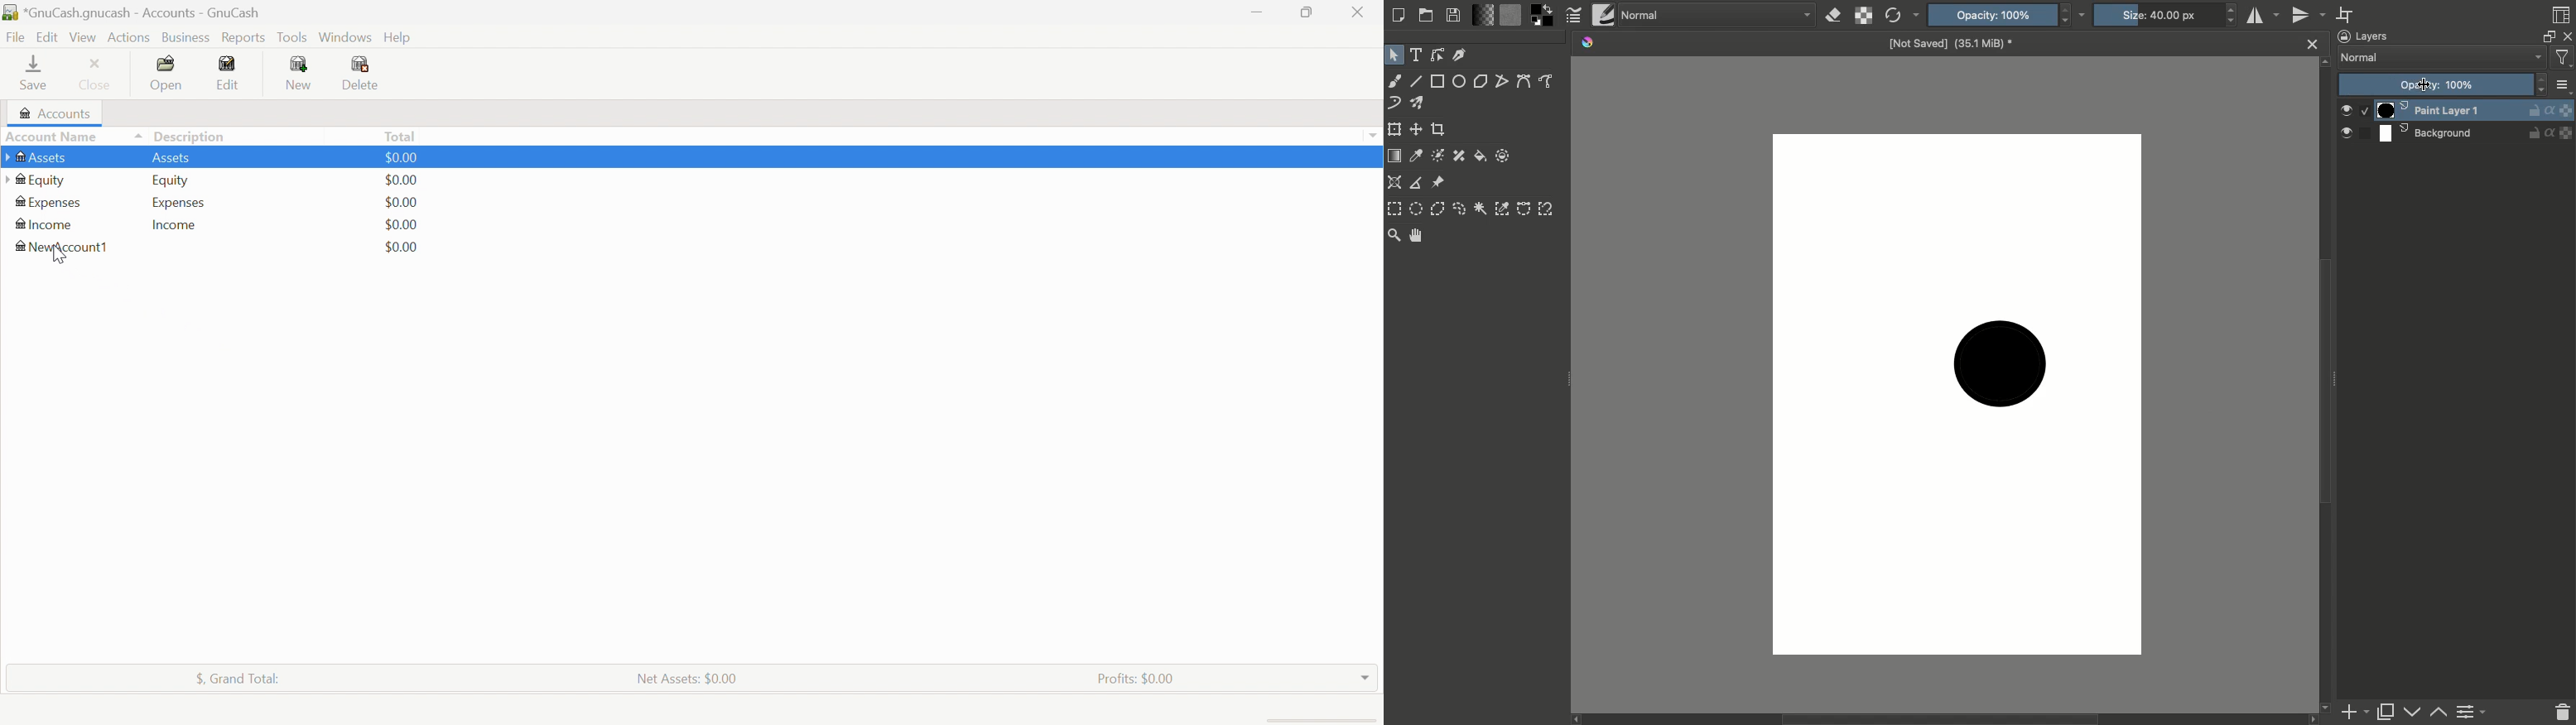 This screenshot has height=728, width=2576. Describe the element at coordinates (1136, 677) in the screenshot. I see `Profits: $0.00` at that location.